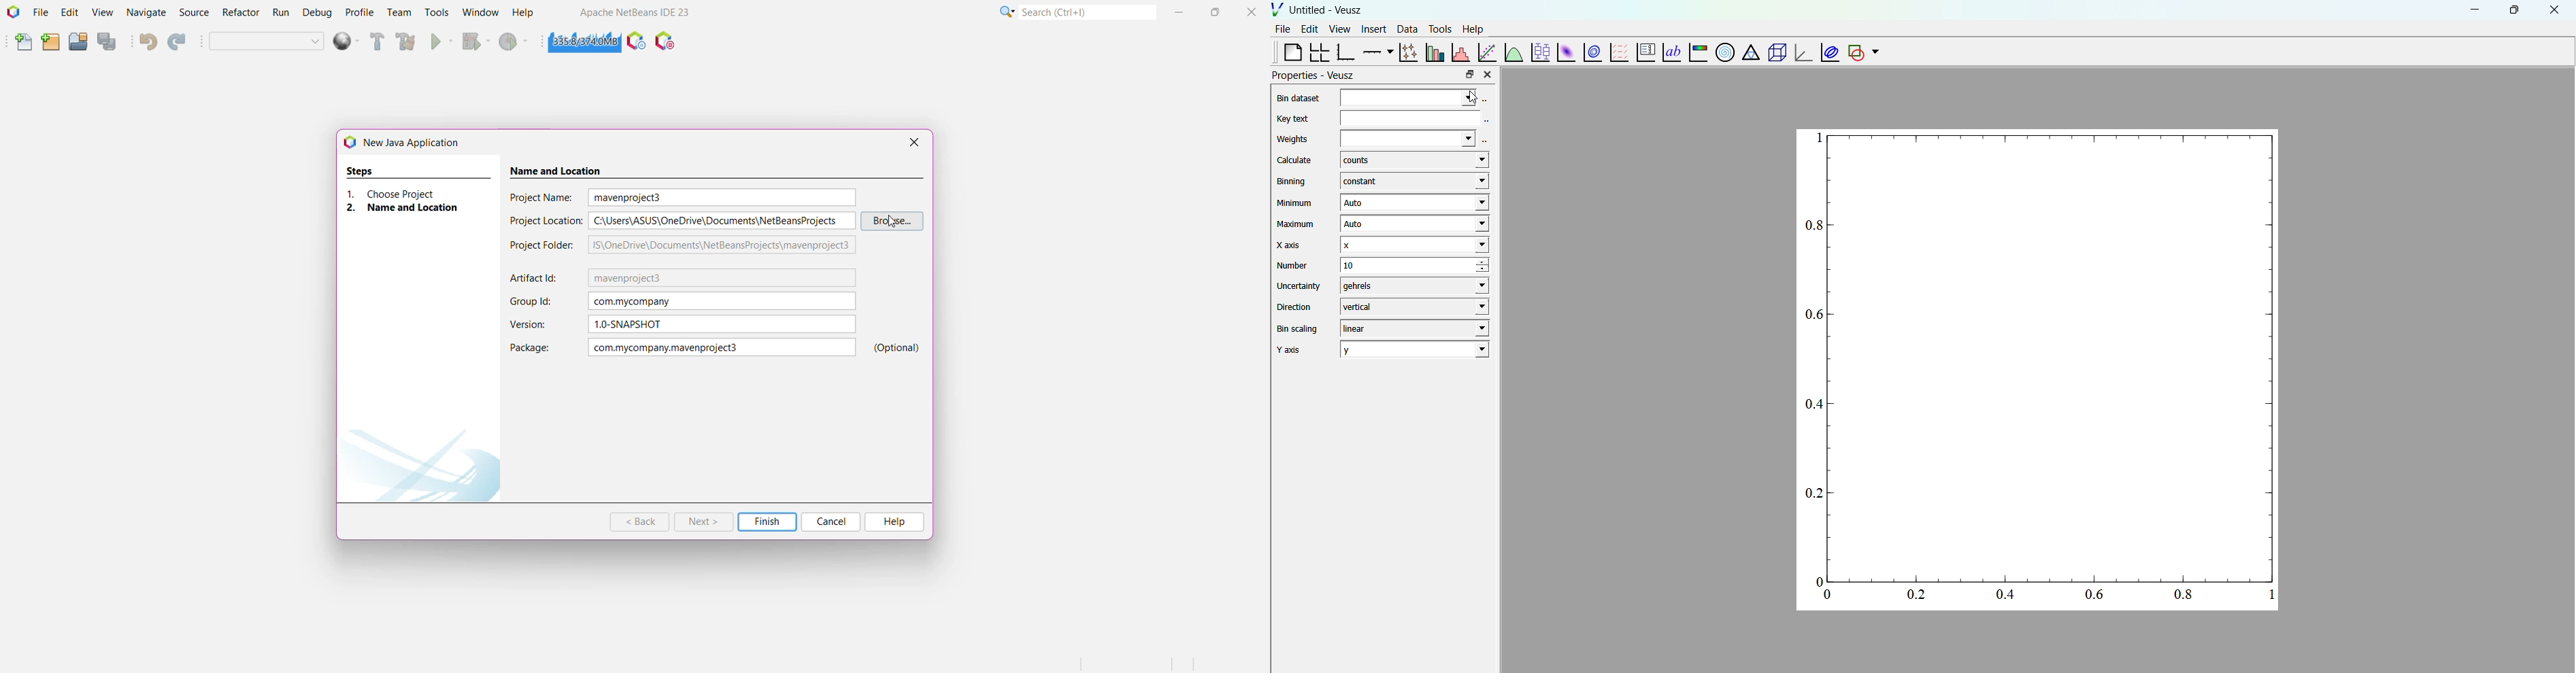 Image resolution: width=2576 pixels, height=700 pixels. What do you see at coordinates (1875, 52) in the screenshot?
I see `dropdown` at bounding box center [1875, 52].